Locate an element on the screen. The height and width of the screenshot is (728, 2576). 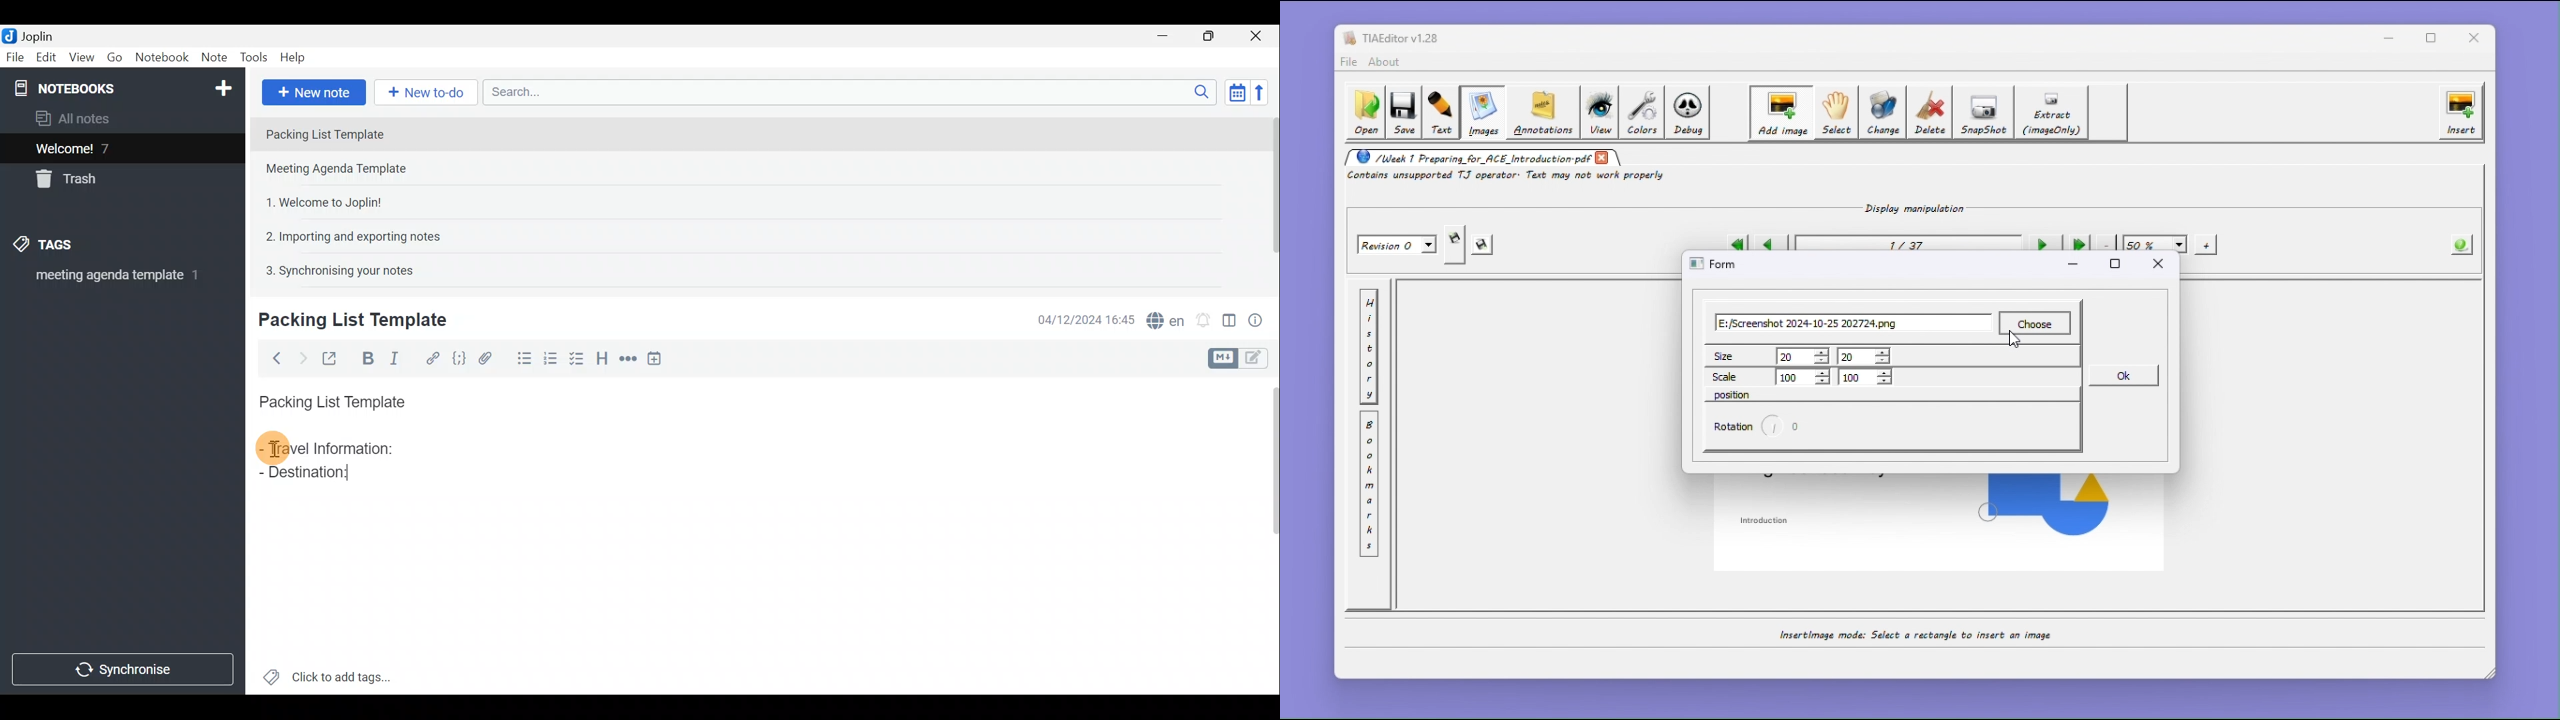
File is located at coordinates (13, 56).